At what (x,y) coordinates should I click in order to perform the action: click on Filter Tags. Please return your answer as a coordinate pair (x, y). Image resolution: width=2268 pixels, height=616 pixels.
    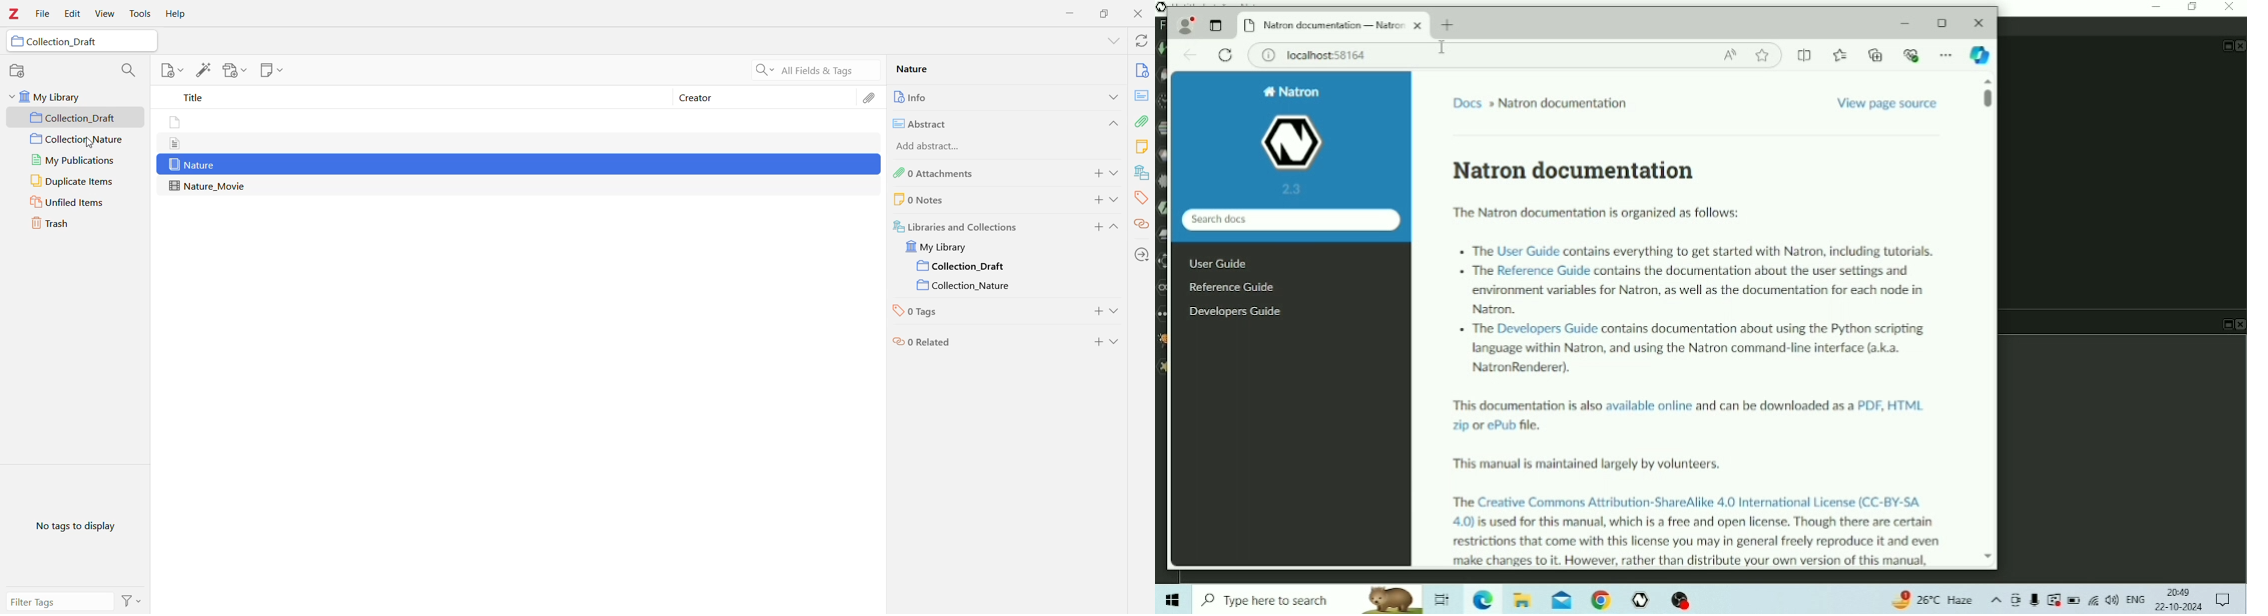
    Looking at the image, I should click on (59, 601).